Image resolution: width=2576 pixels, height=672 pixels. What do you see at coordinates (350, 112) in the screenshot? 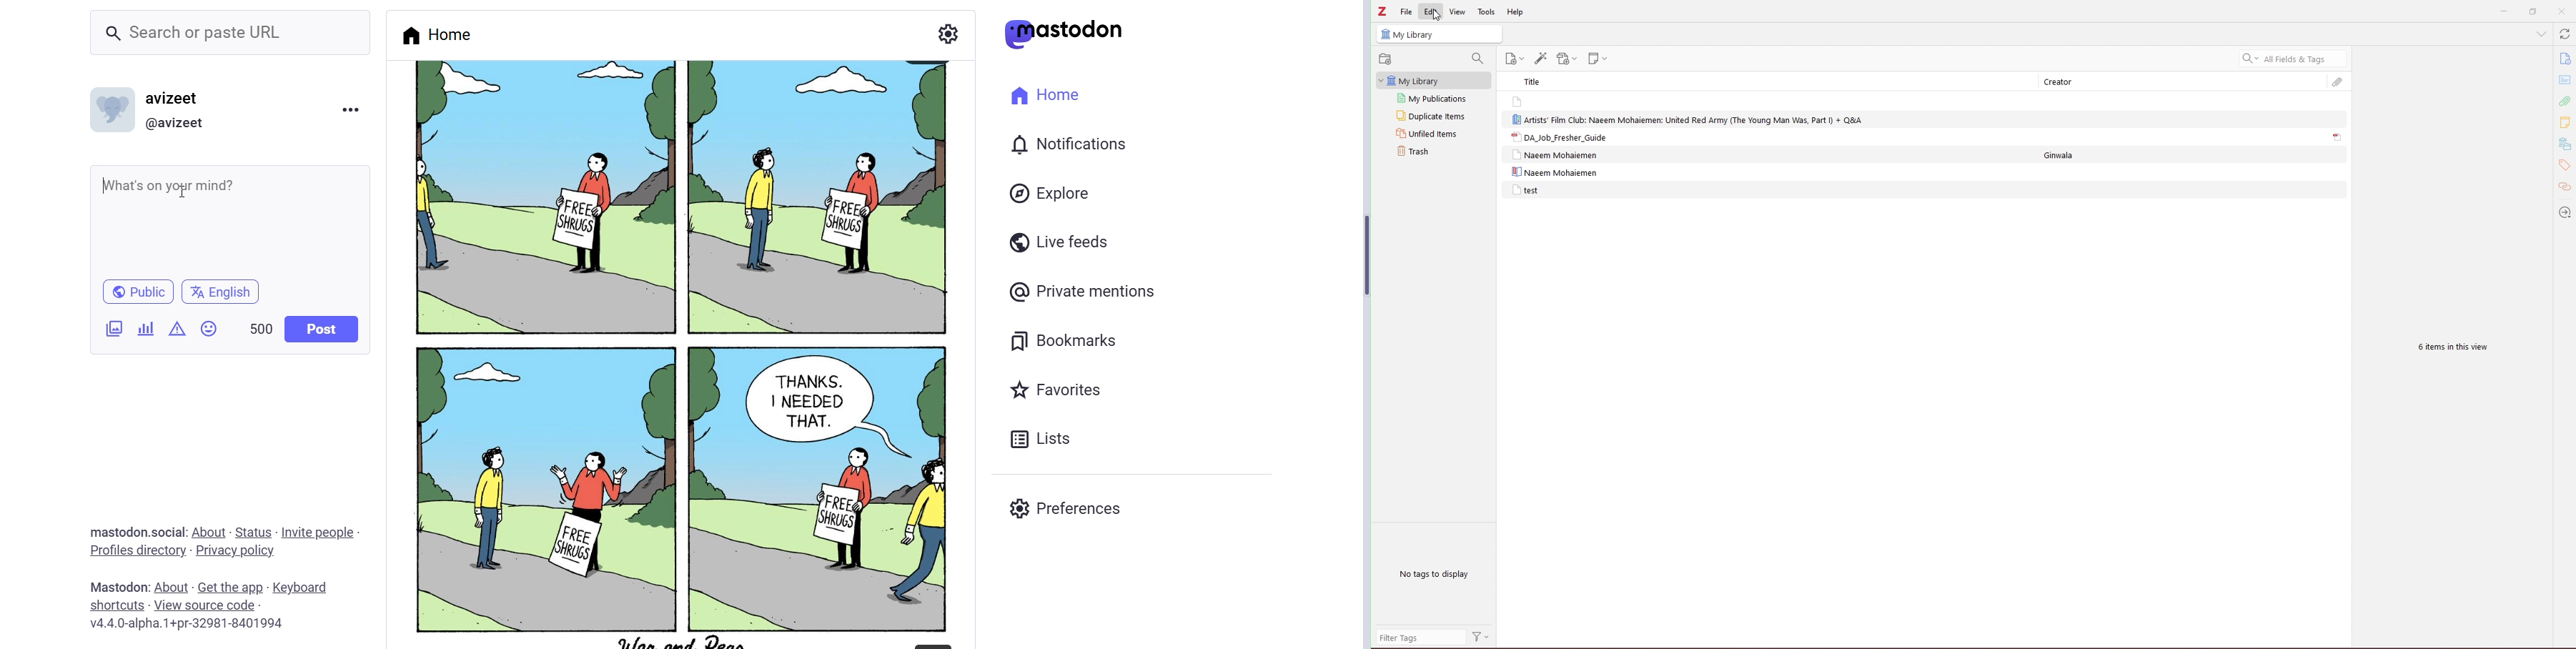
I see `Menu` at bounding box center [350, 112].